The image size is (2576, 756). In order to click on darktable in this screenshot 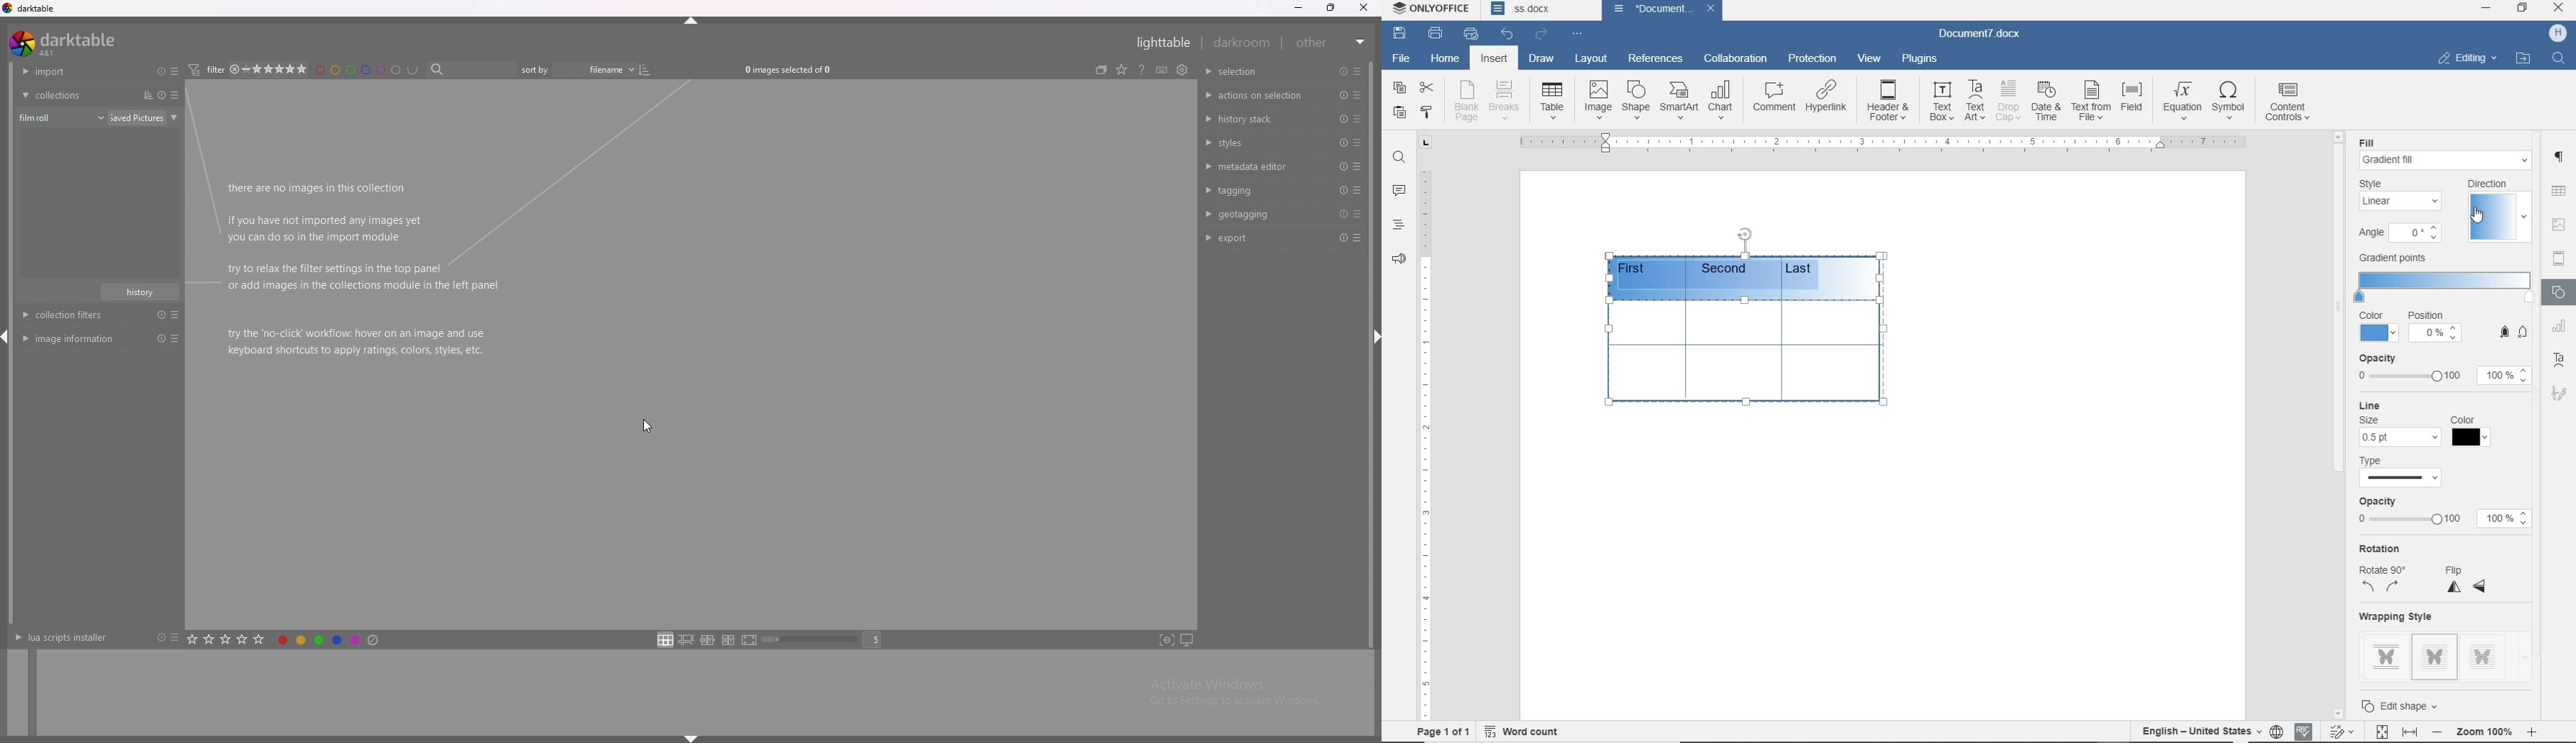, I will do `click(65, 43)`.